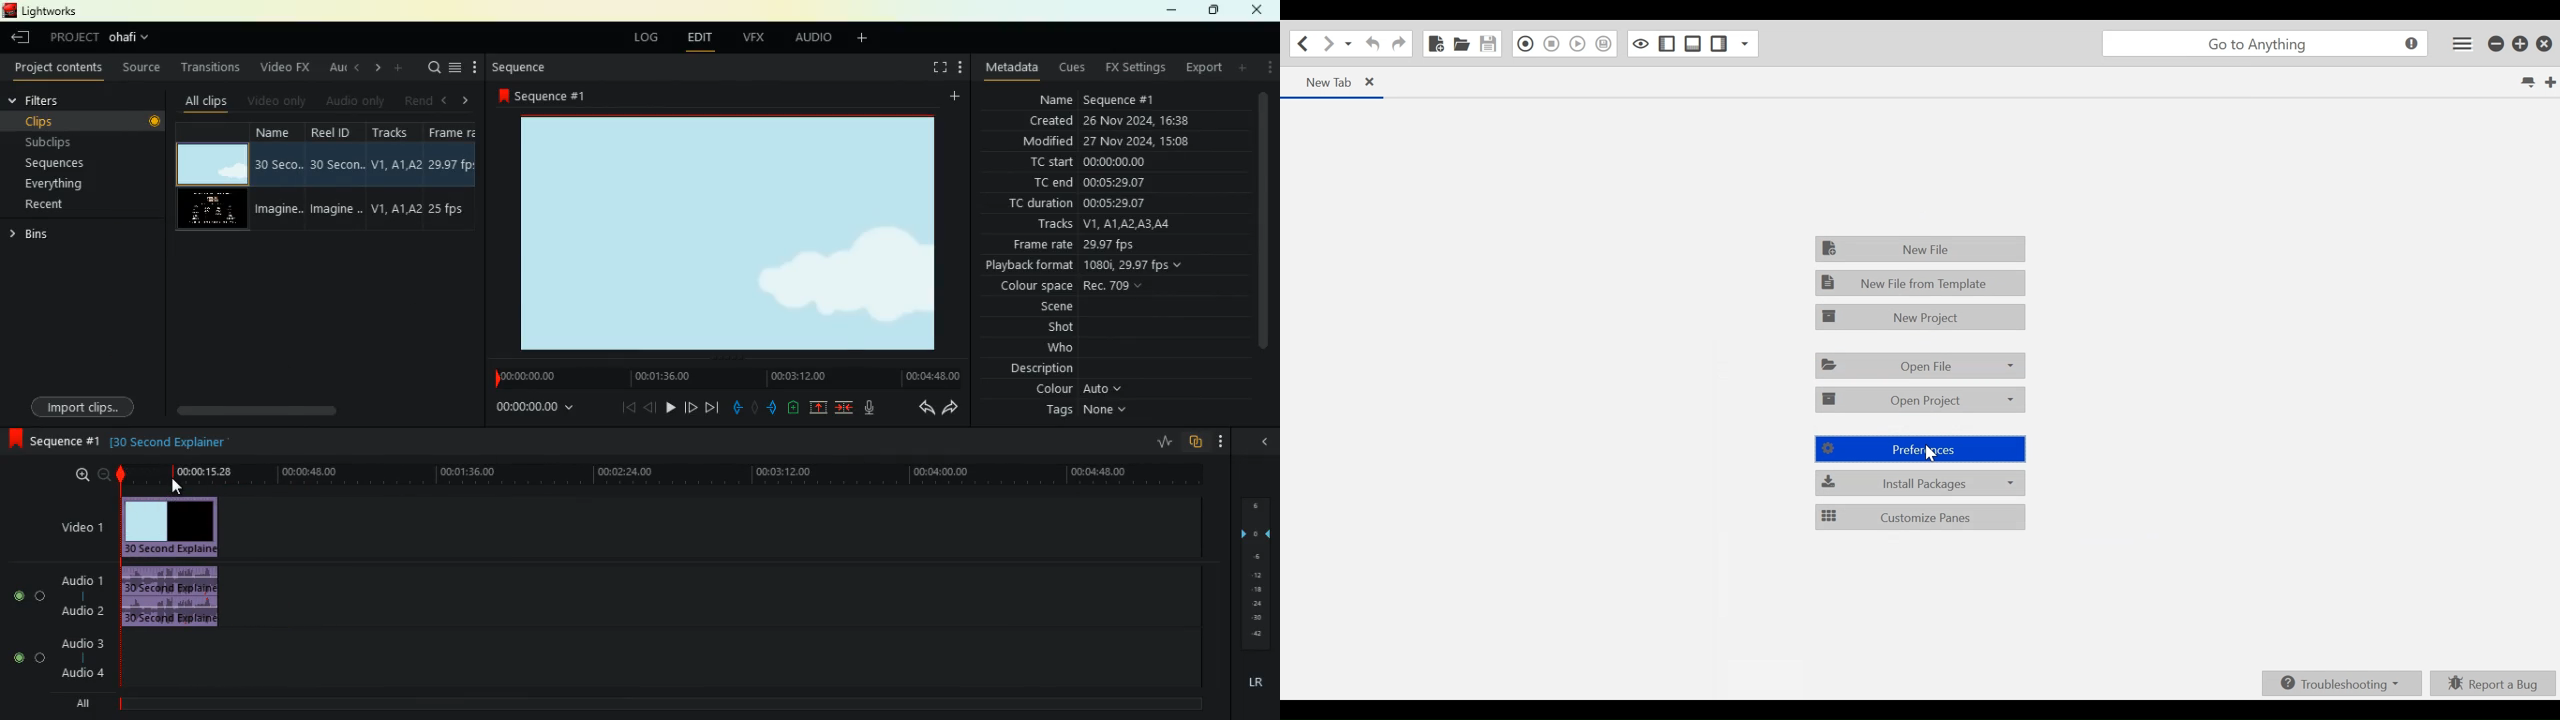 The width and height of the screenshot is (2576, 728). What do you see at coordinates (395, 209) in the screenshot?
I see `V1,A1, A2` at bounding box center [395, 209].